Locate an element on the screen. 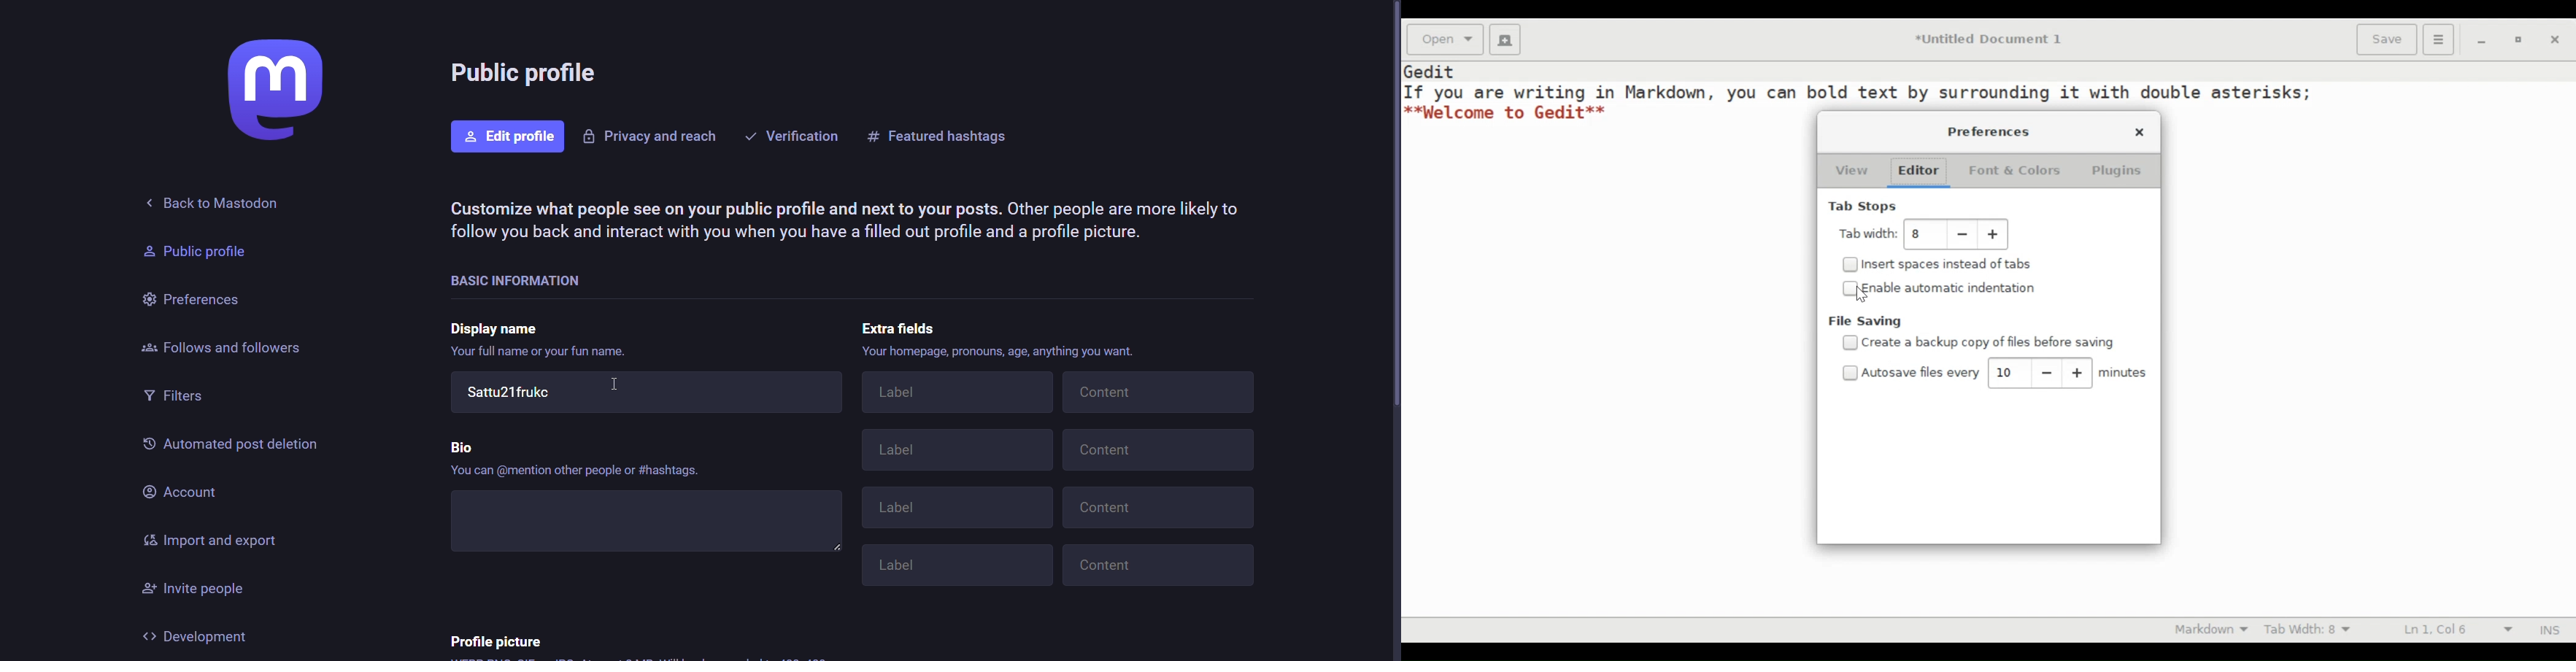 The image size is (2576, 672). automated past deletion is located at coordinates (229, 447).